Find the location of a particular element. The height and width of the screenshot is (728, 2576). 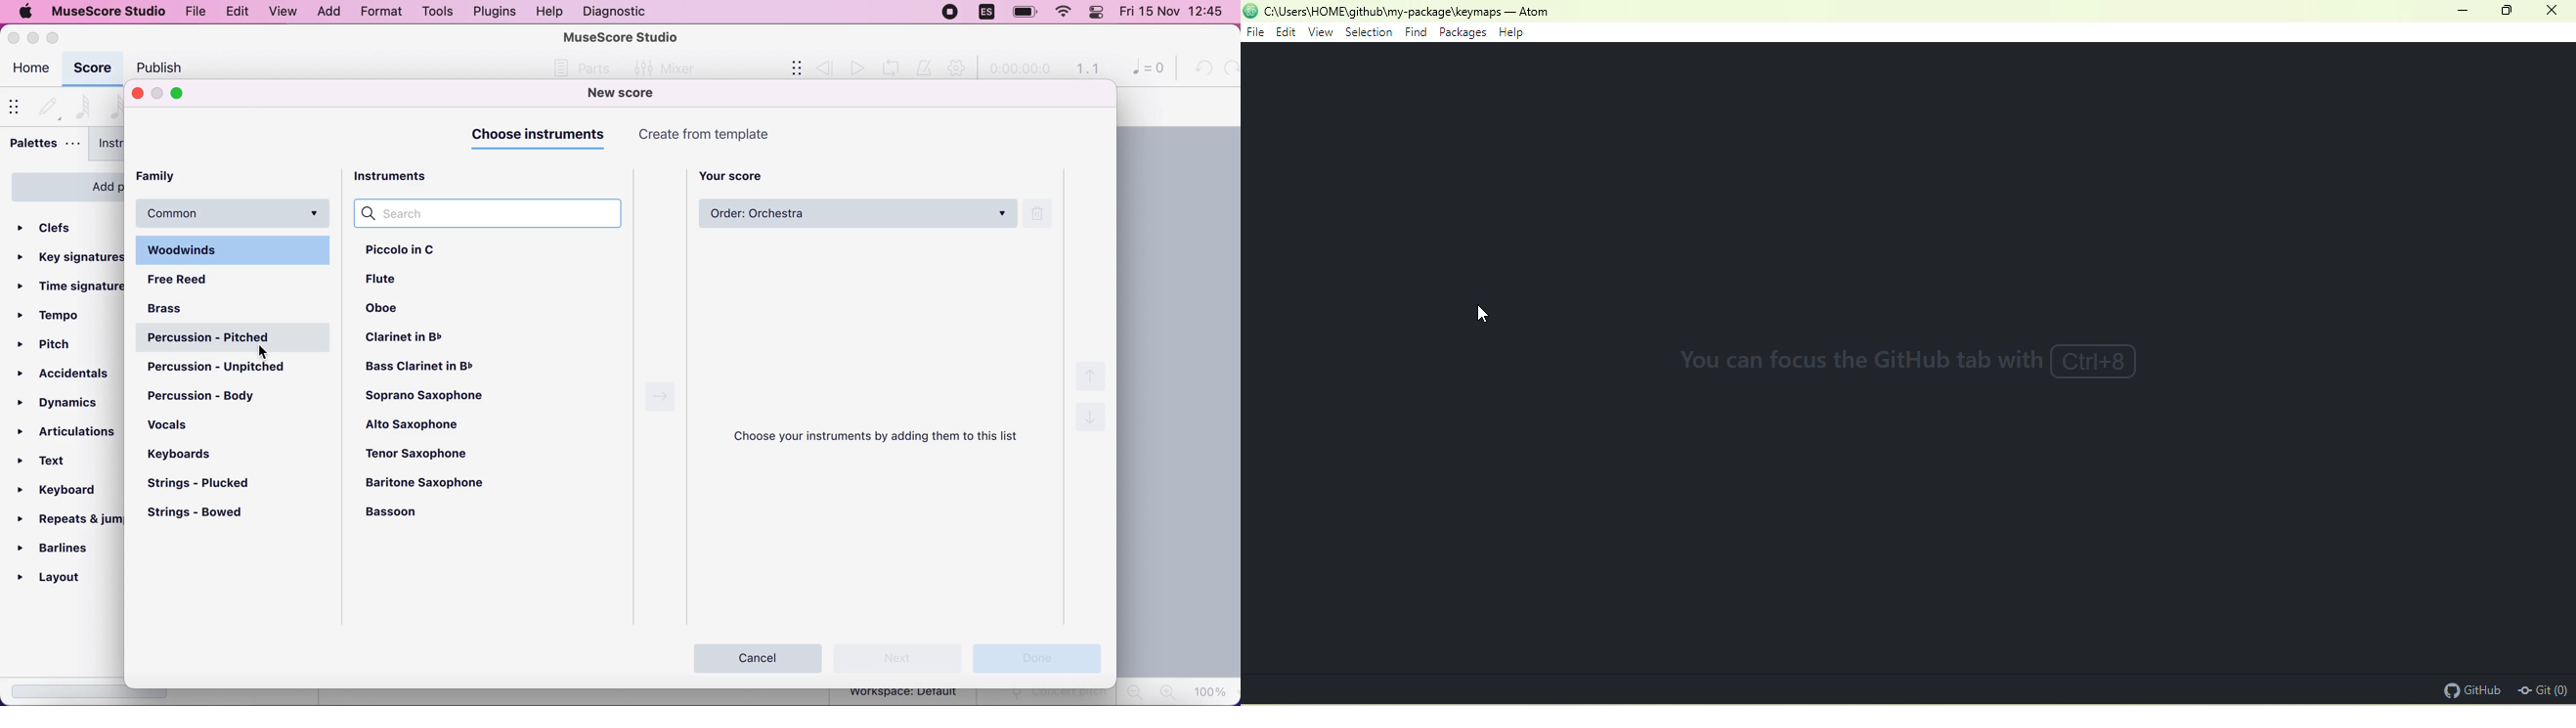

show/hide is located at coordinates (17, 106).